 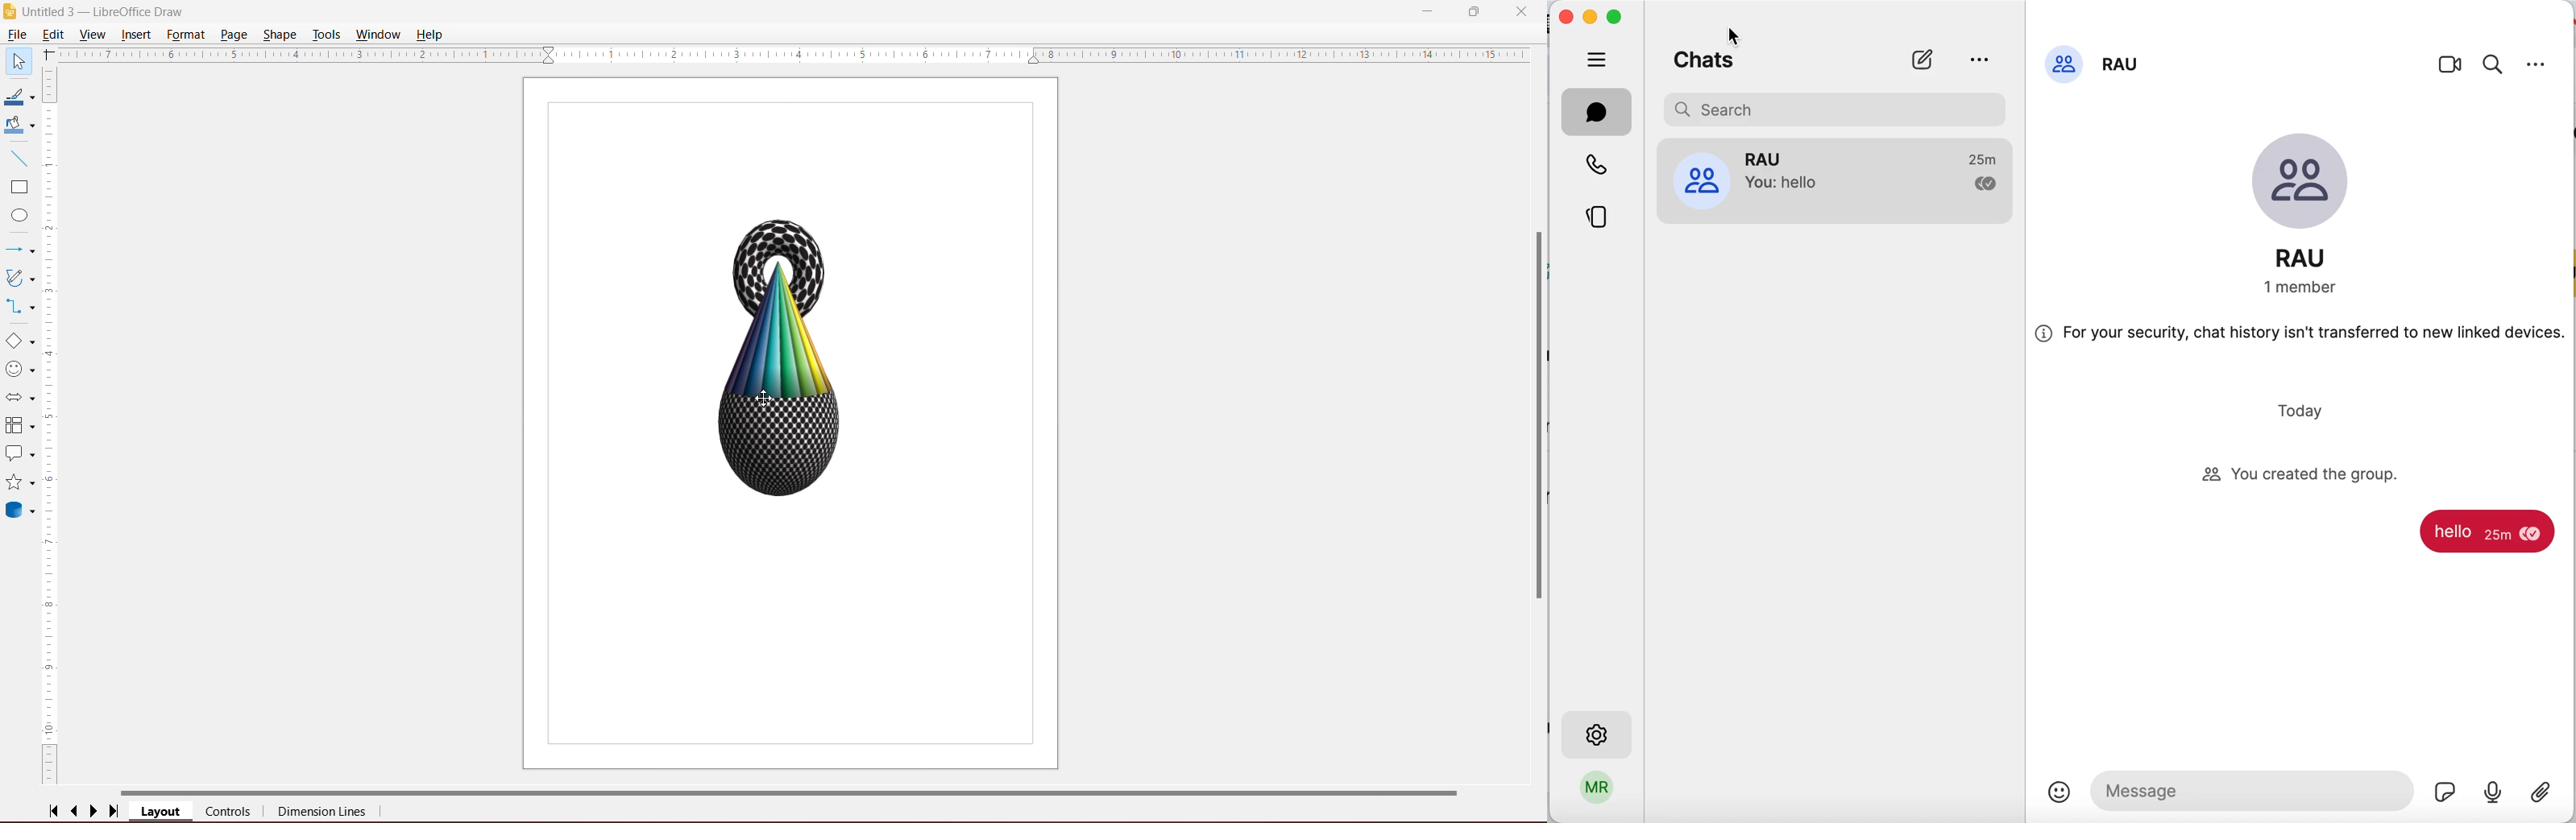 I want to click on Callout Shapes, so click(x=20, y=455).